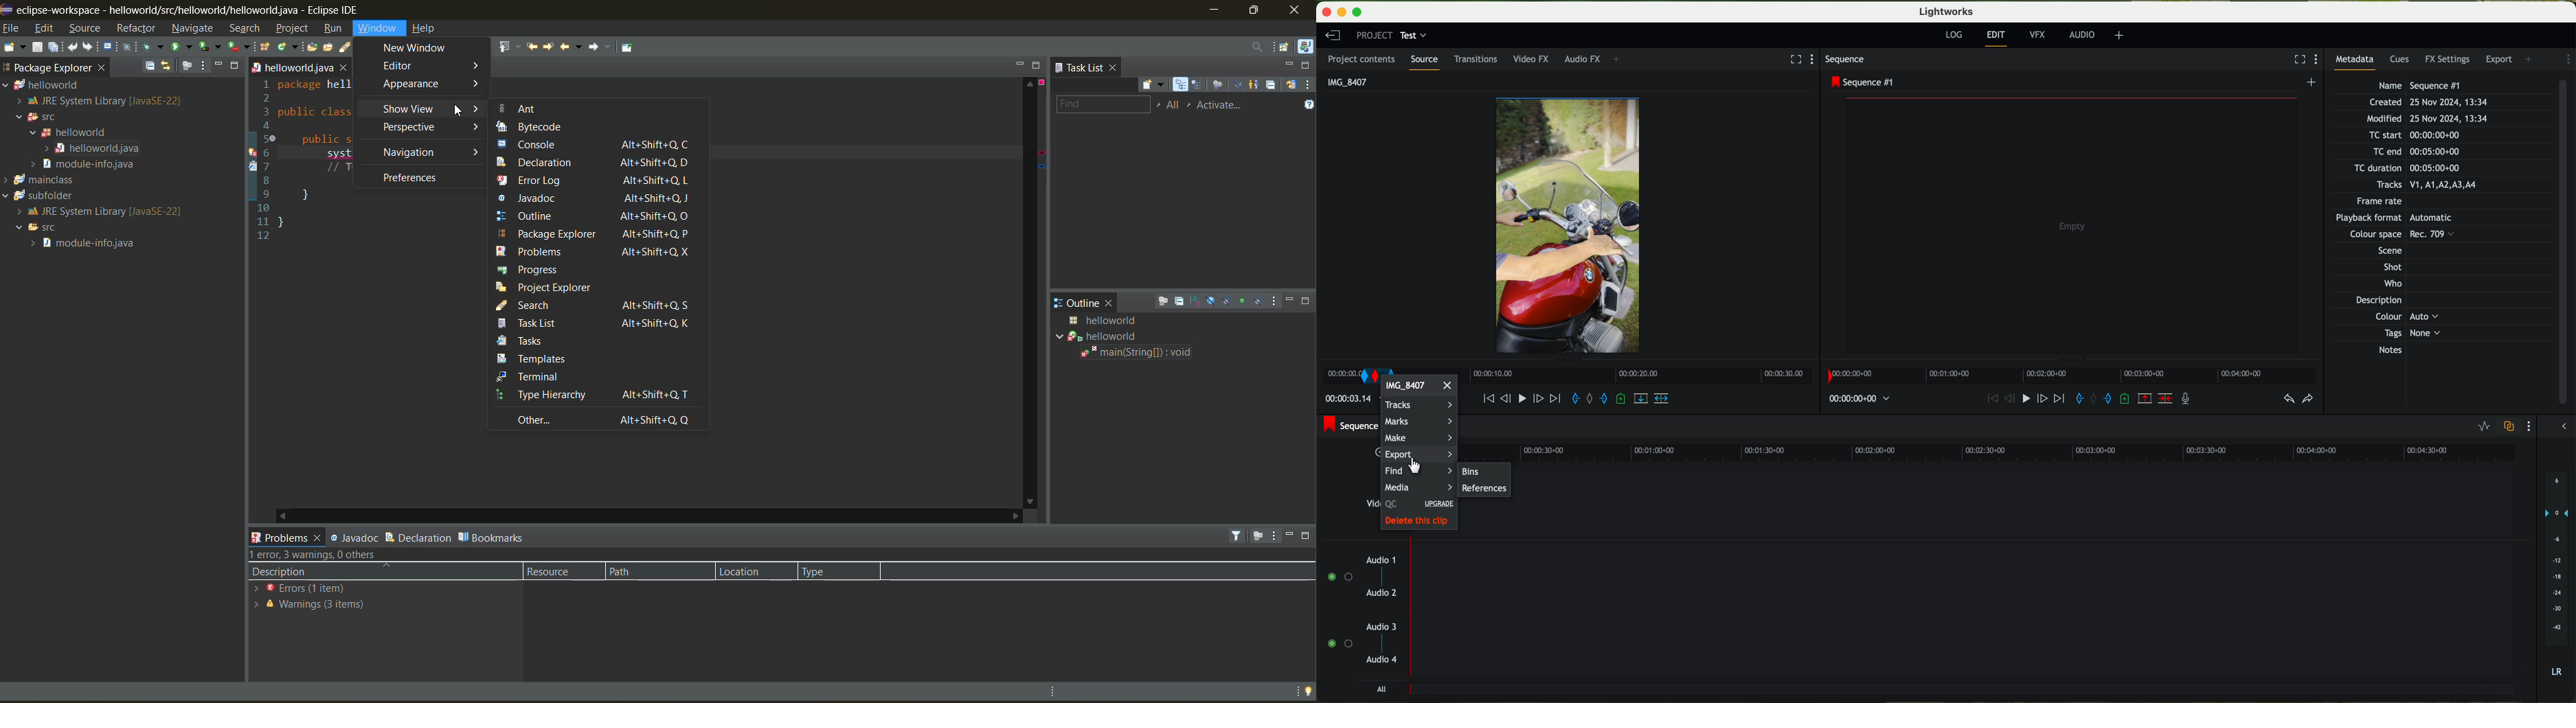 The width and height of the screenshot is (2576, 728). What do you see at coordinates (1040, 132) in the screenshot?
I see `error info` at bounding box center [1040, 132].